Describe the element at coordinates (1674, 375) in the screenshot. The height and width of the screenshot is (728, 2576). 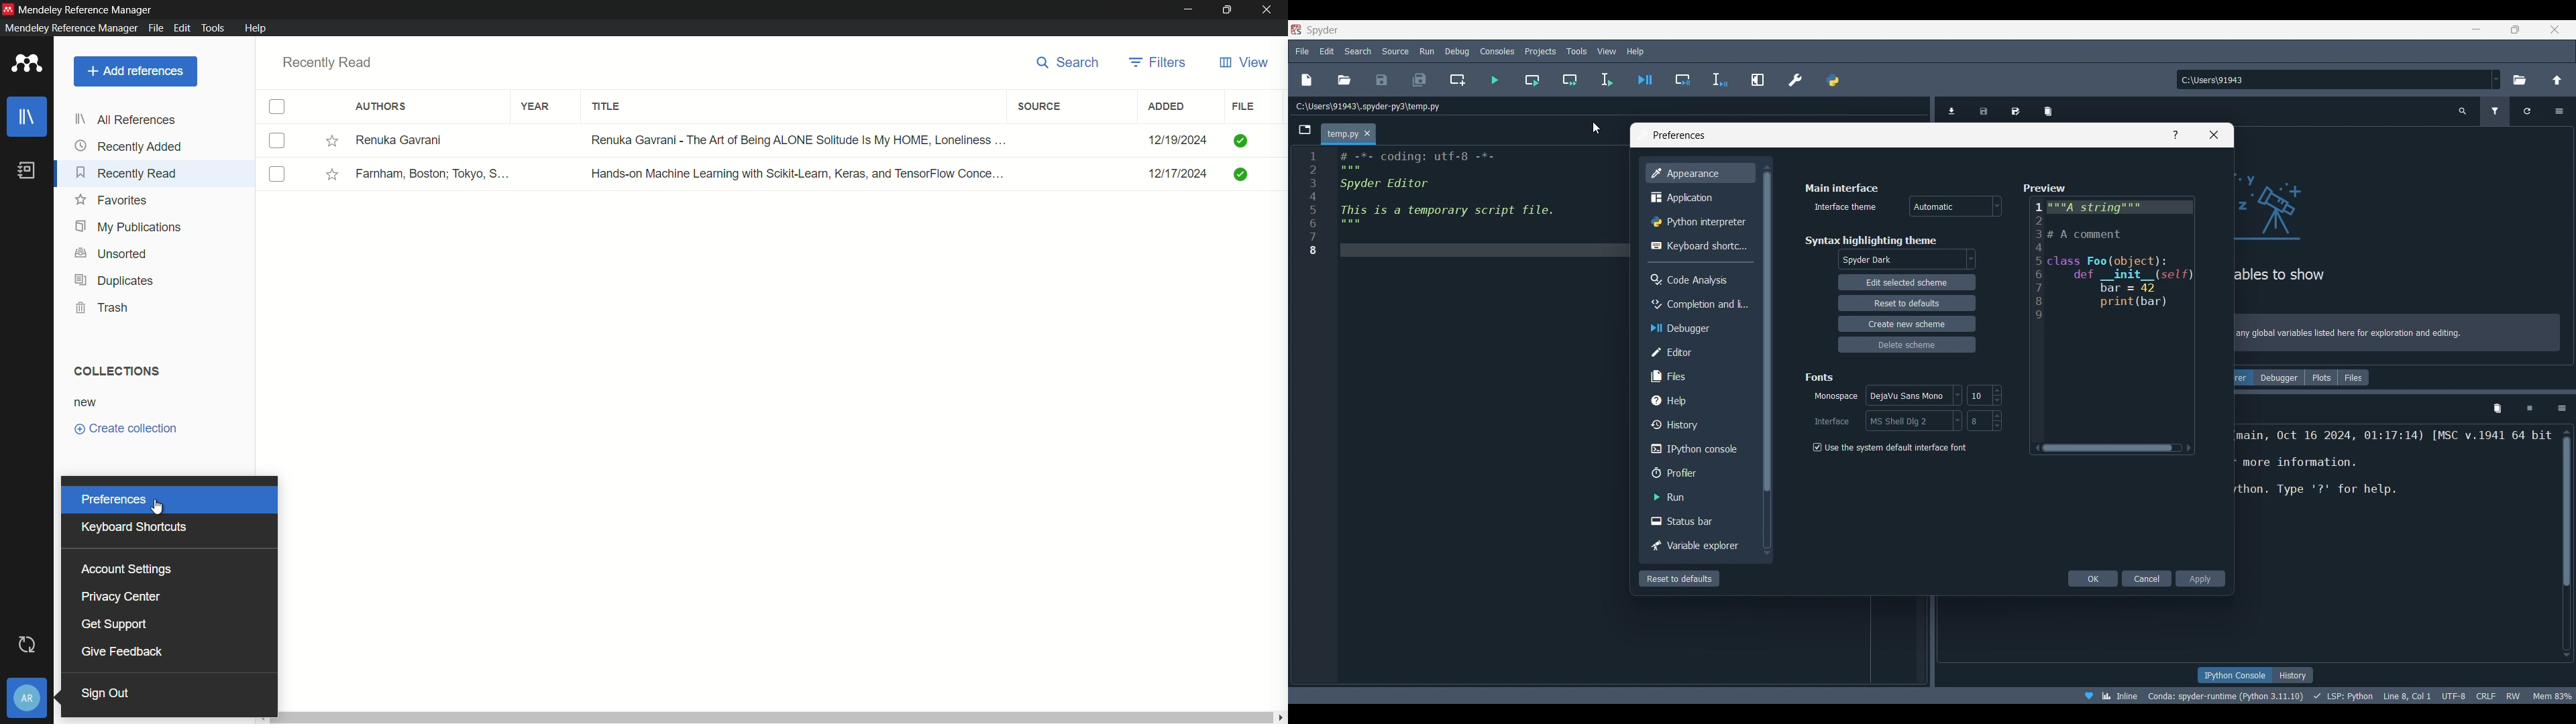
I see `files` at that location.